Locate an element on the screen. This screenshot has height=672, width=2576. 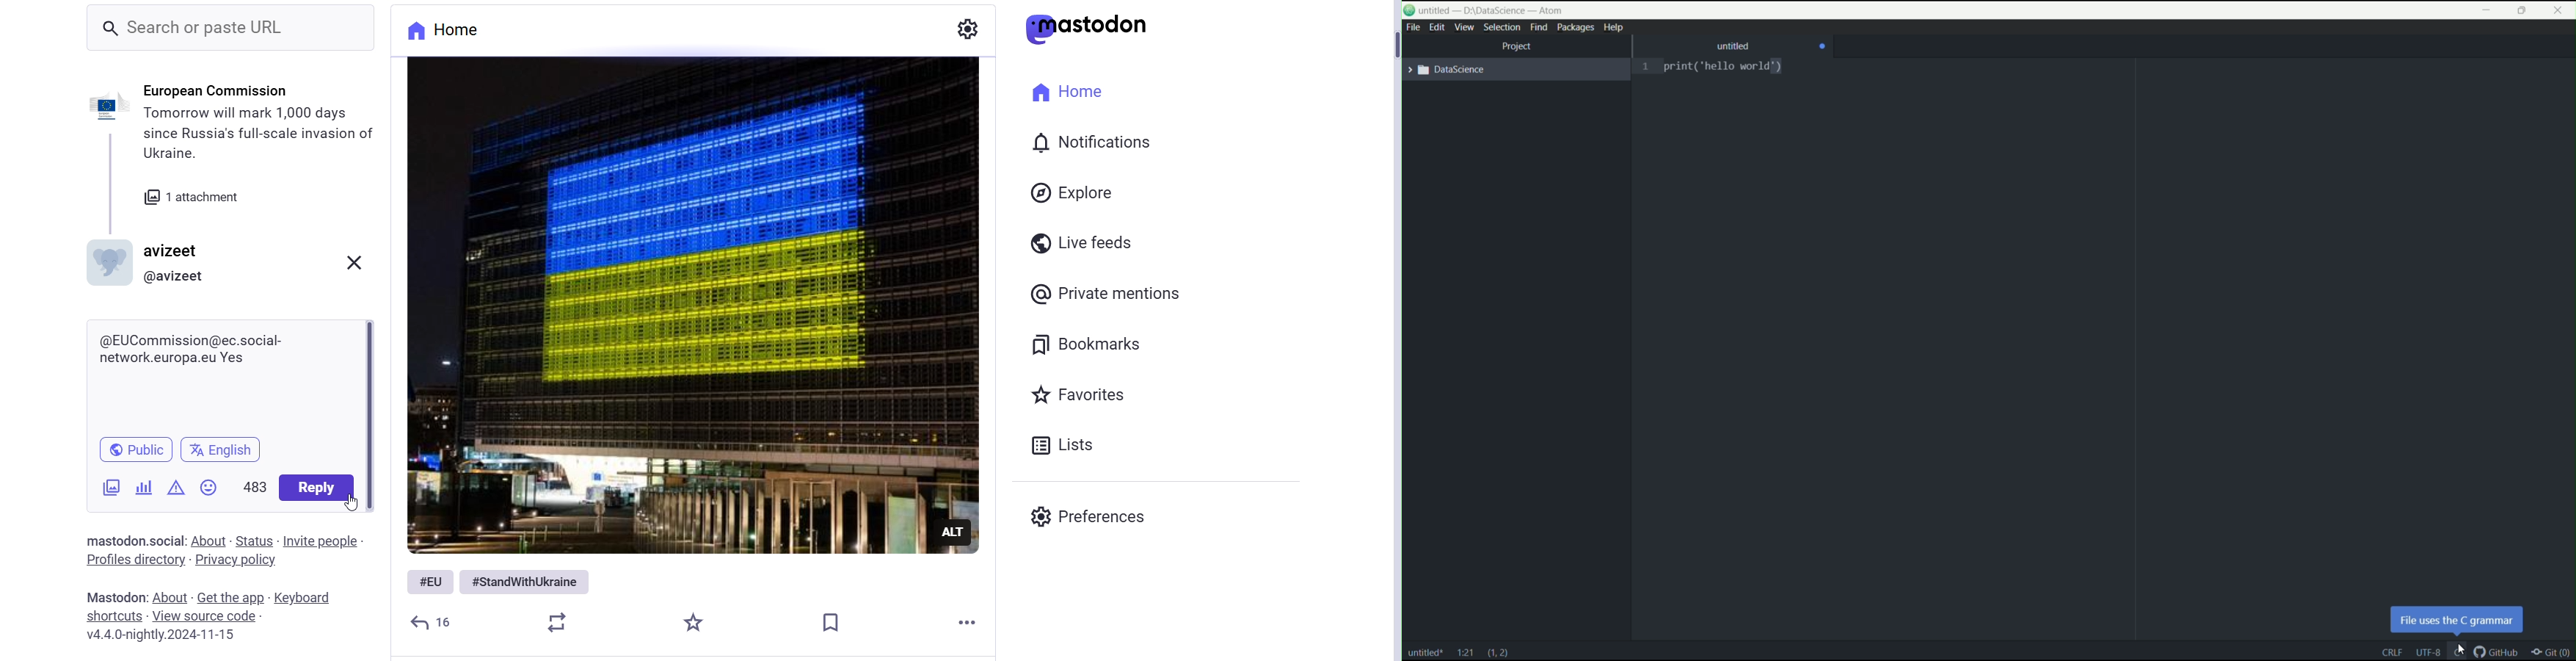
view menu is located at coordinates (1464, 28).